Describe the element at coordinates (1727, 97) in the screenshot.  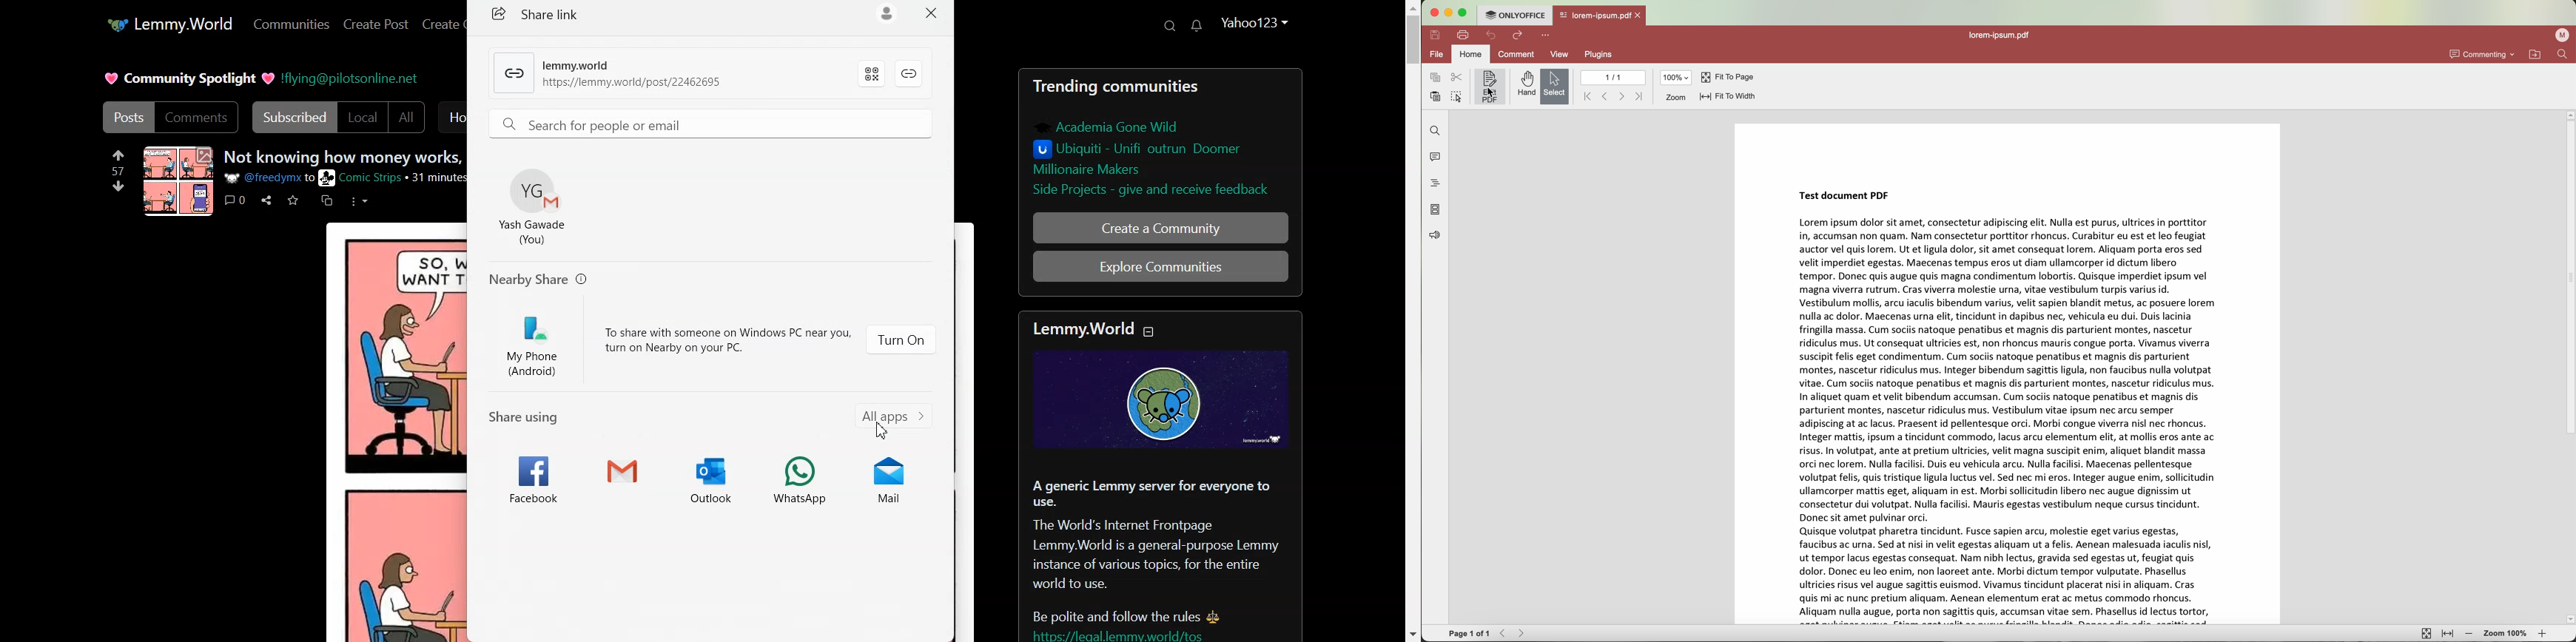
I see `fit to width` at that location.